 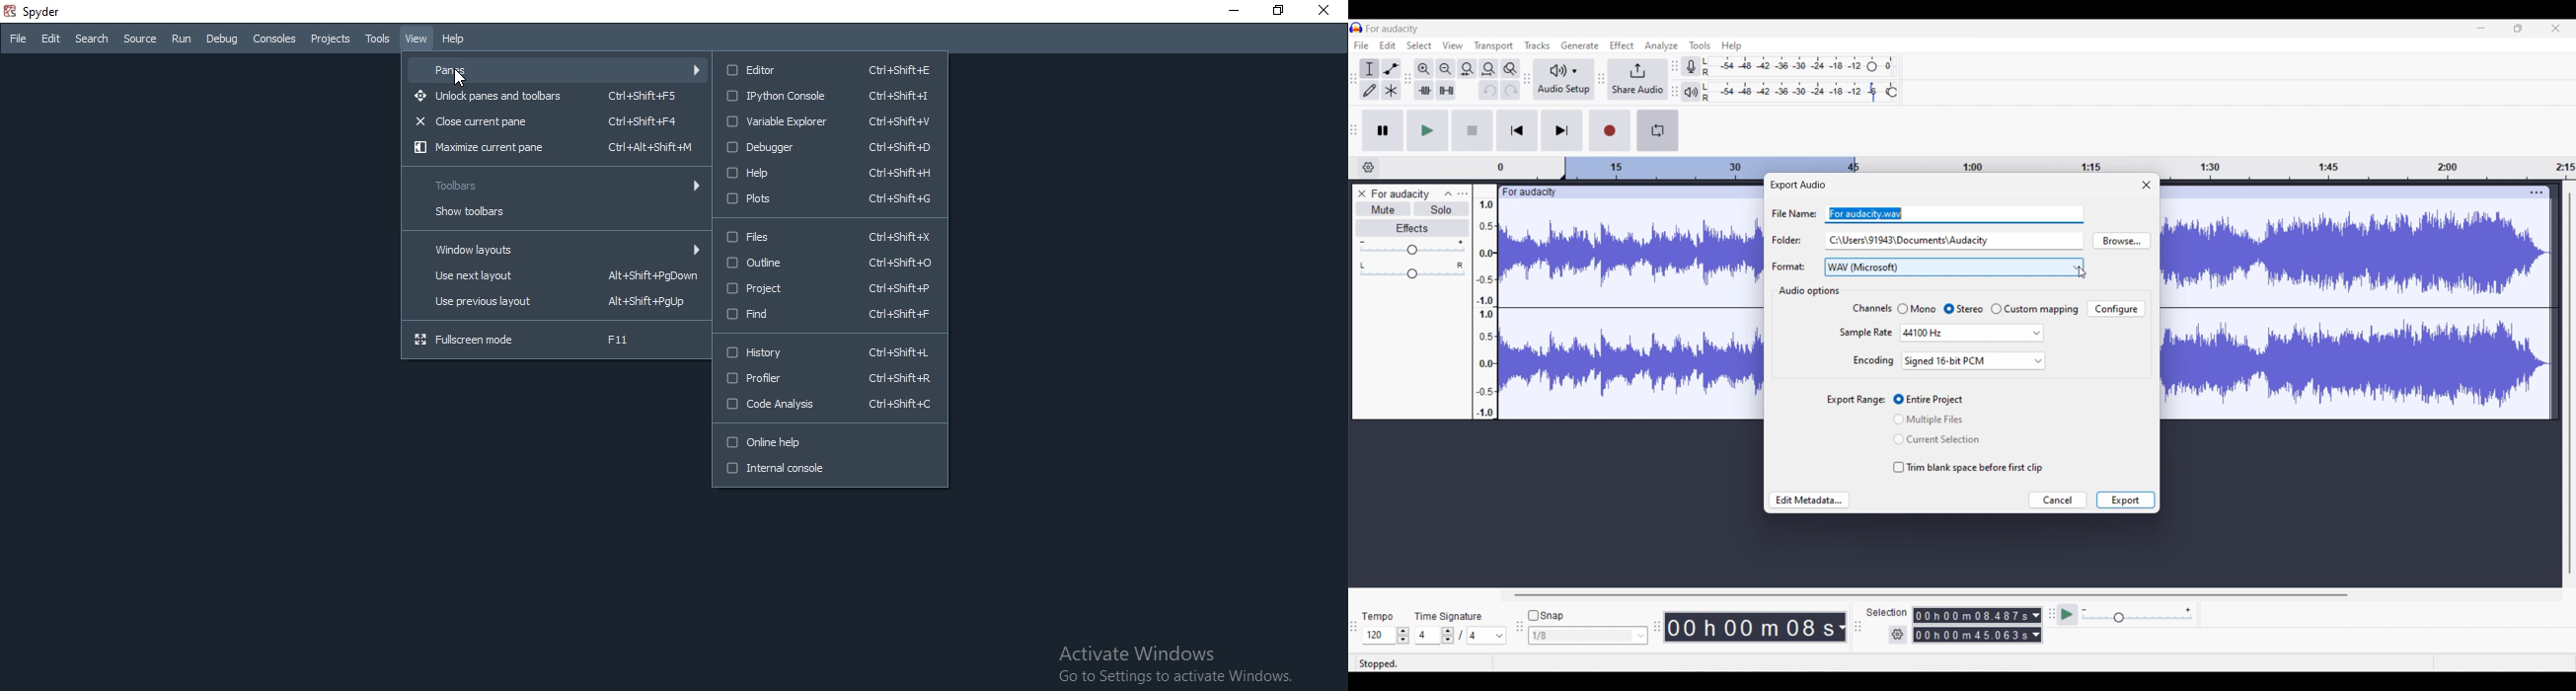 What do you see at coordinates (1490, 69) in the screenshot?
I see `Fit project to width` at bounding box center [1490, 69].